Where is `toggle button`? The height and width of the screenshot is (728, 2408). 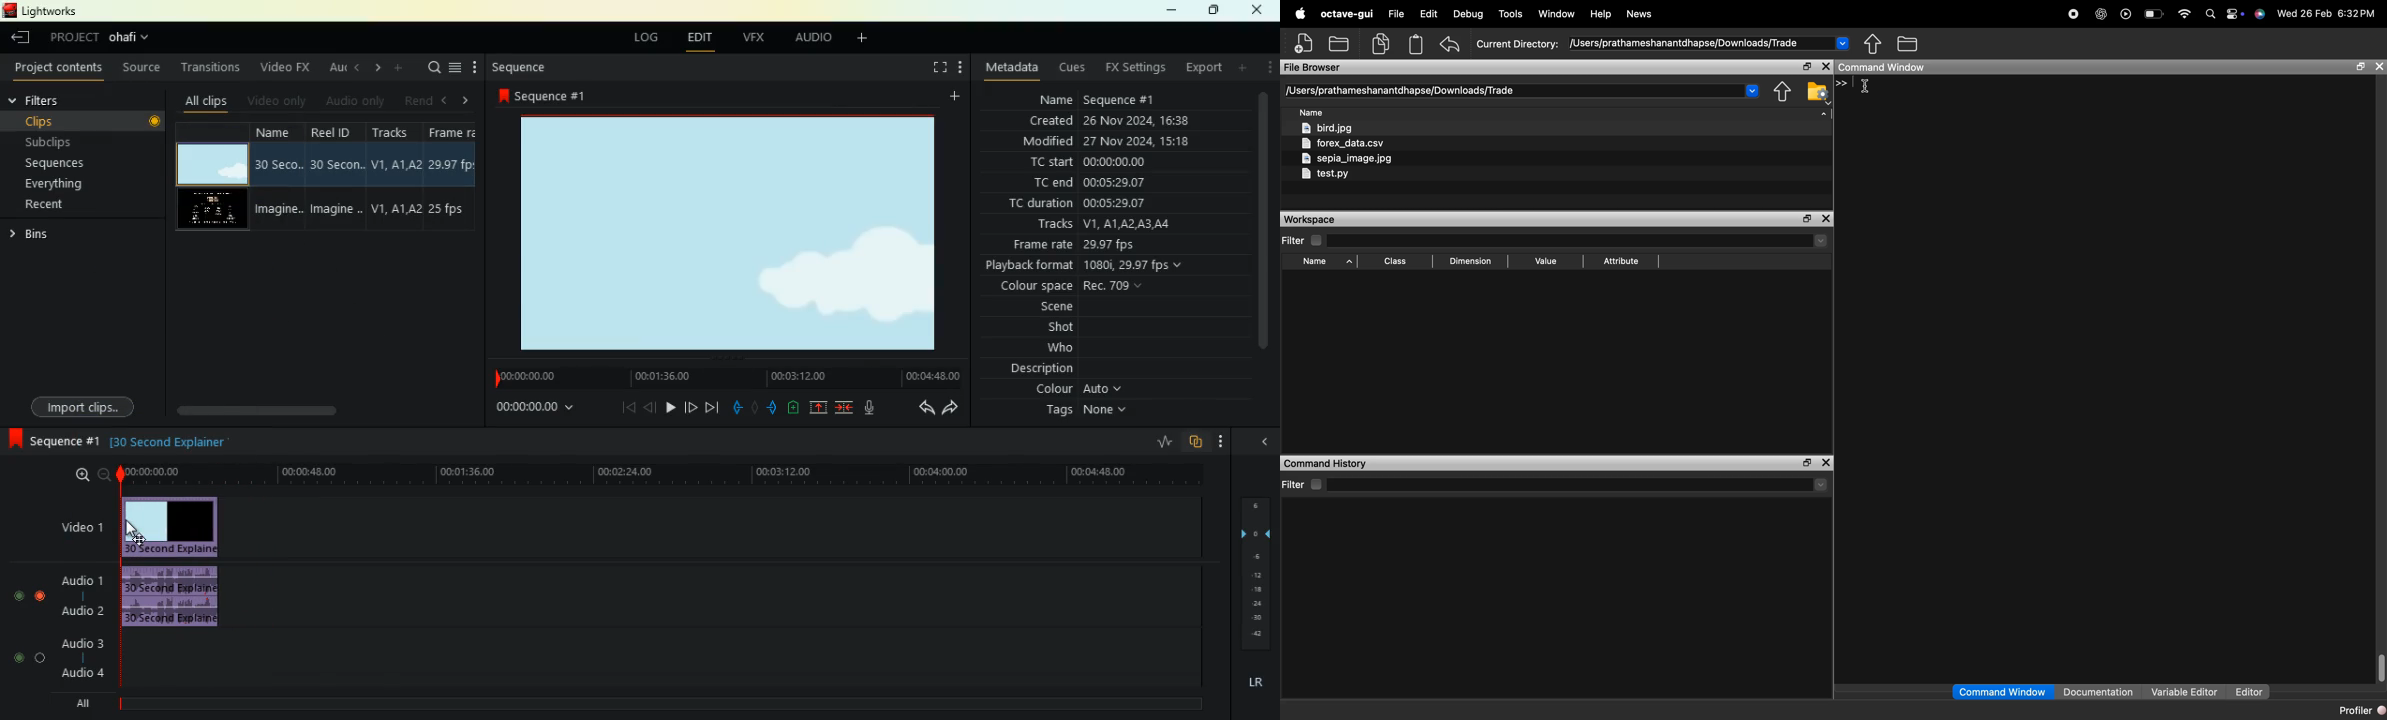
toggle button is located at coordinates (26, 626).